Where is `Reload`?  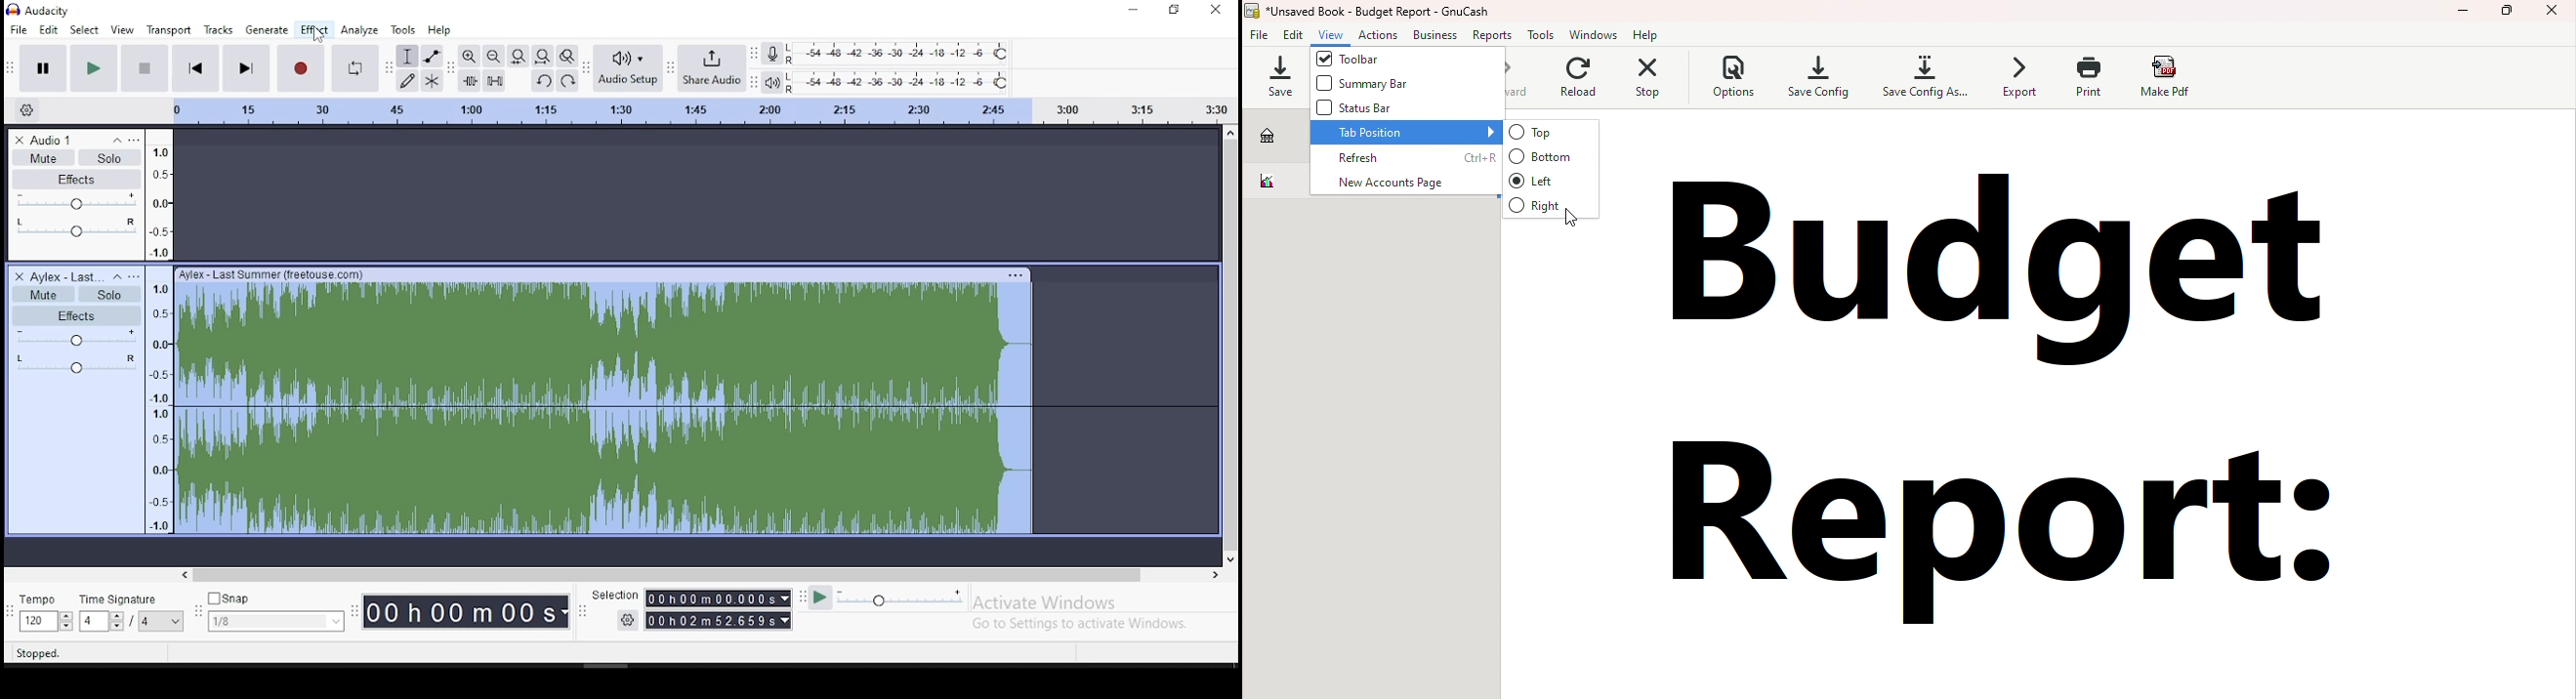
Reload is located at coordinates (1586, 85).